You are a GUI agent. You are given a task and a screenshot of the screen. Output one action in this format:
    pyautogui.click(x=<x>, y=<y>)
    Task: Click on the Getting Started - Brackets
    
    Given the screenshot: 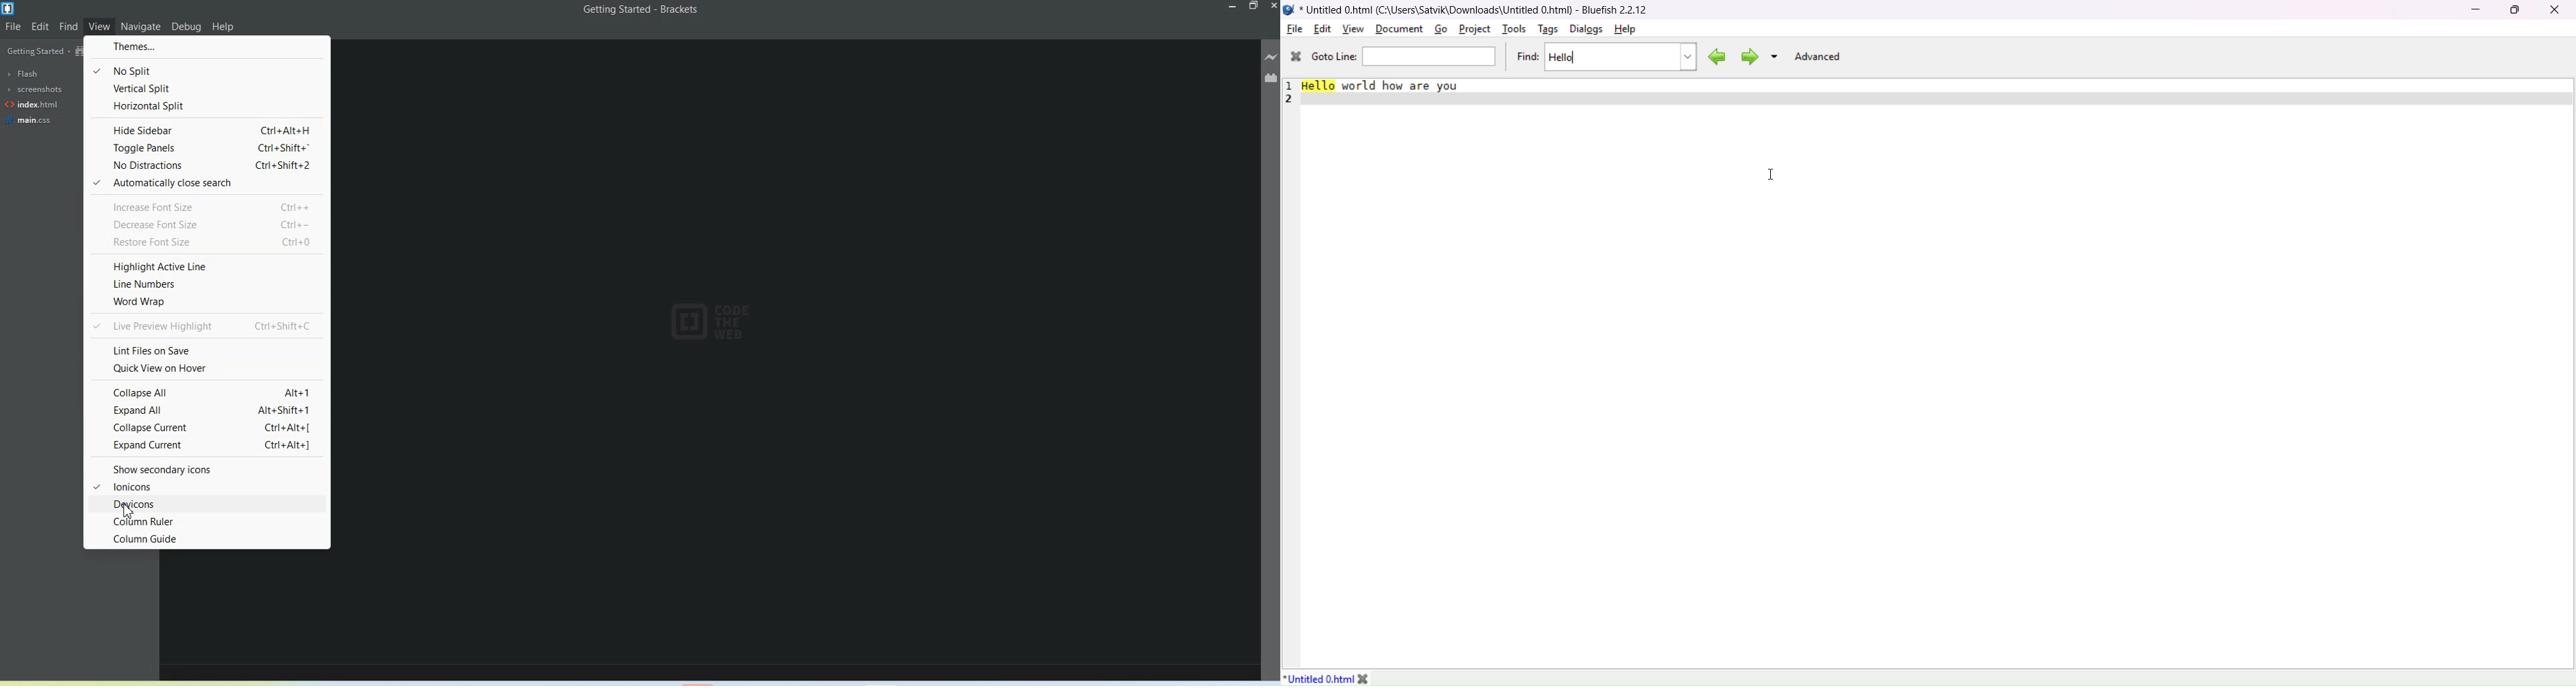 What is the action you would take?
    pyautogui.click(x=642, y=10)
    